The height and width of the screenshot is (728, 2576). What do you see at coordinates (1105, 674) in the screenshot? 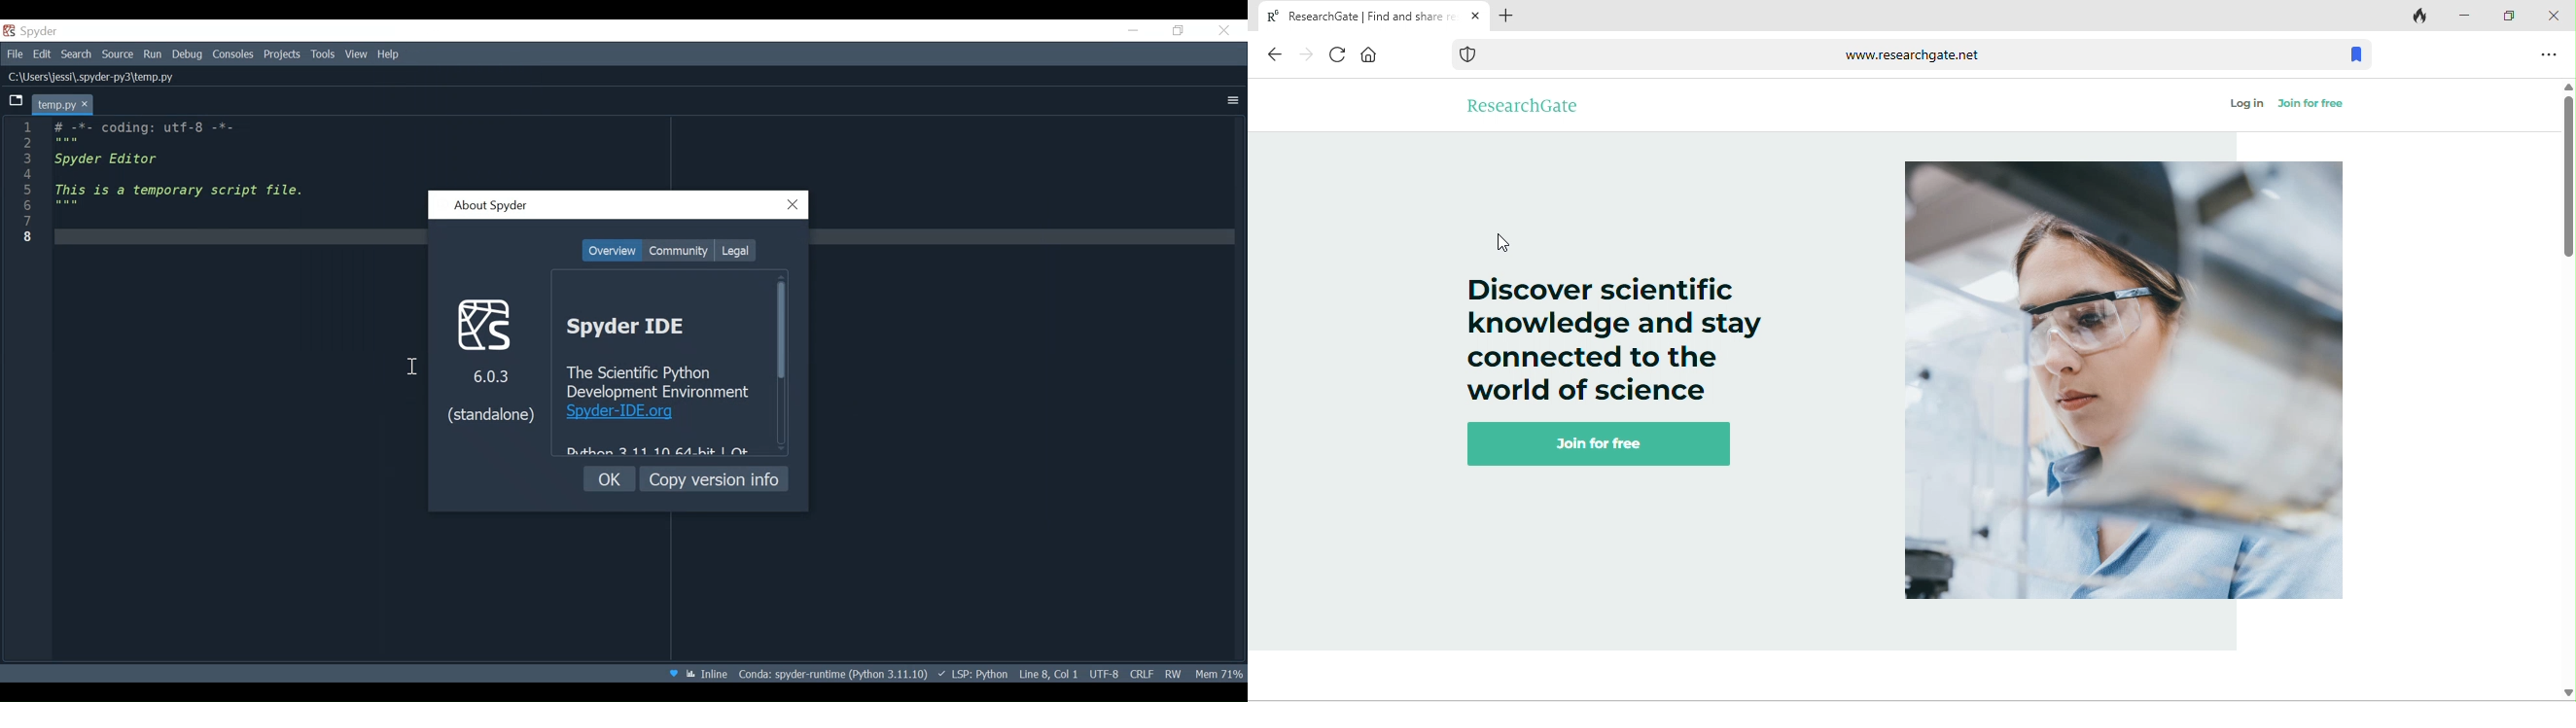
I see `File Encoding` at bounding box center [1105, 674].